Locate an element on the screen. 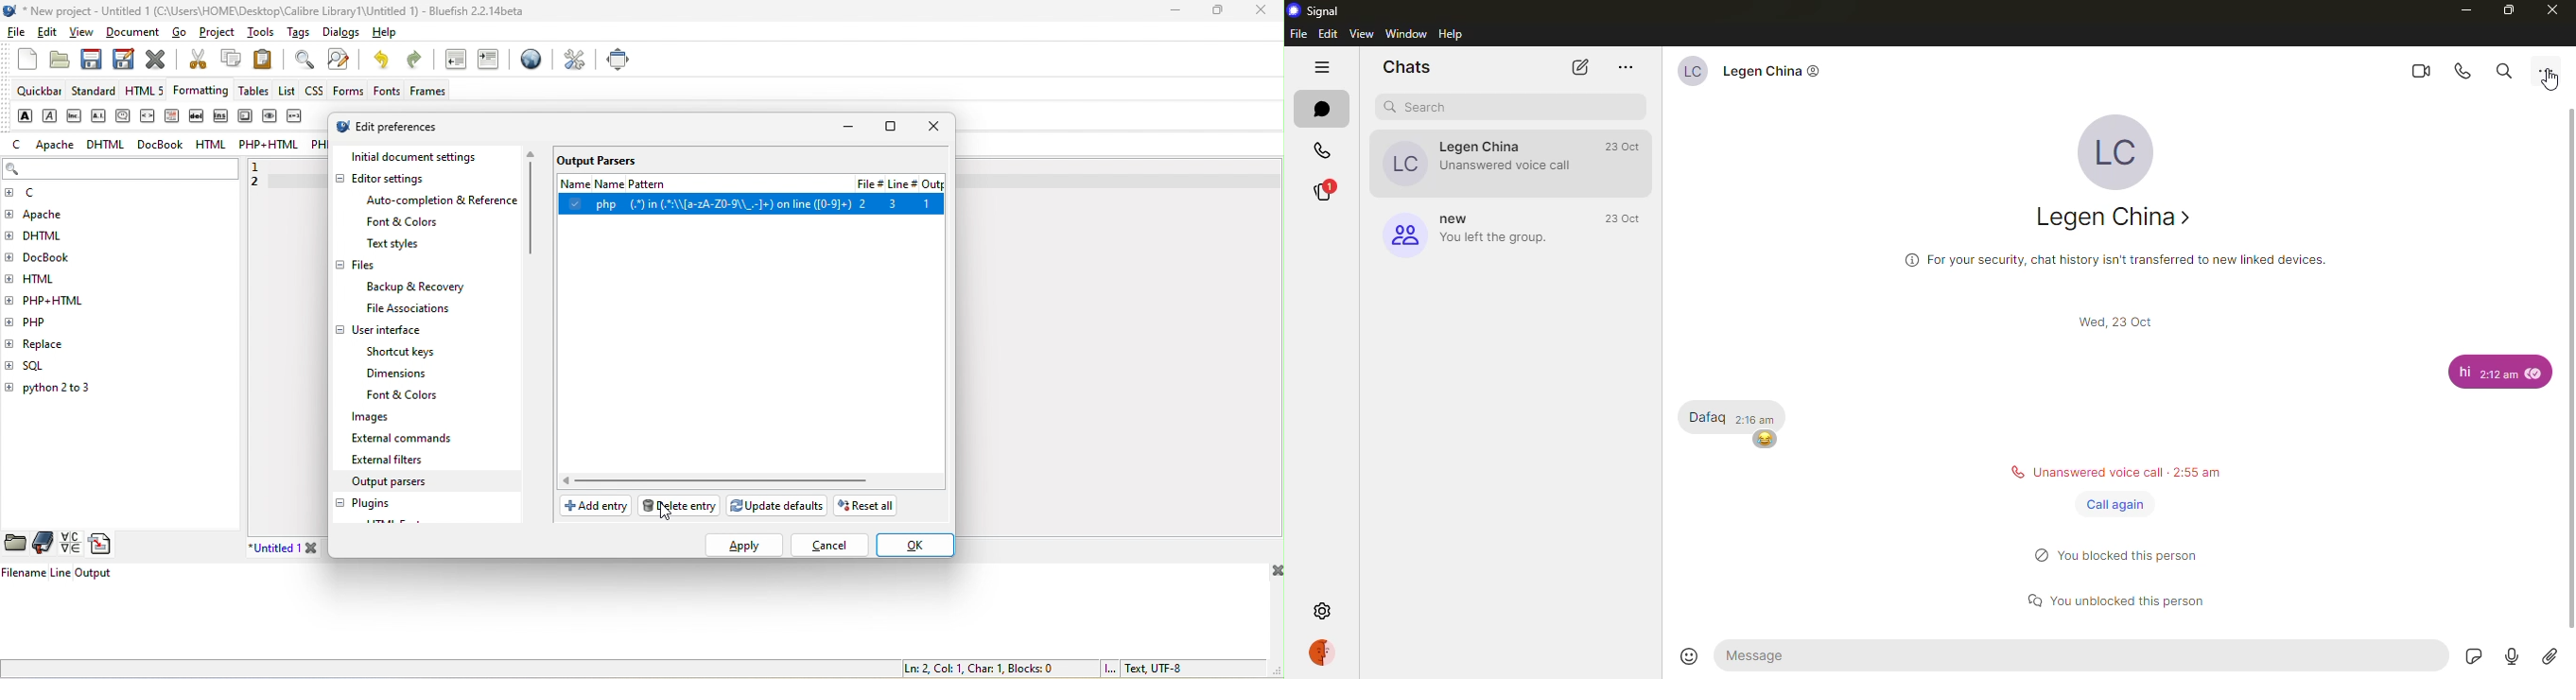 The height and width of the screenshot is (700, 2576). paste is located at coordinates (269, 58).